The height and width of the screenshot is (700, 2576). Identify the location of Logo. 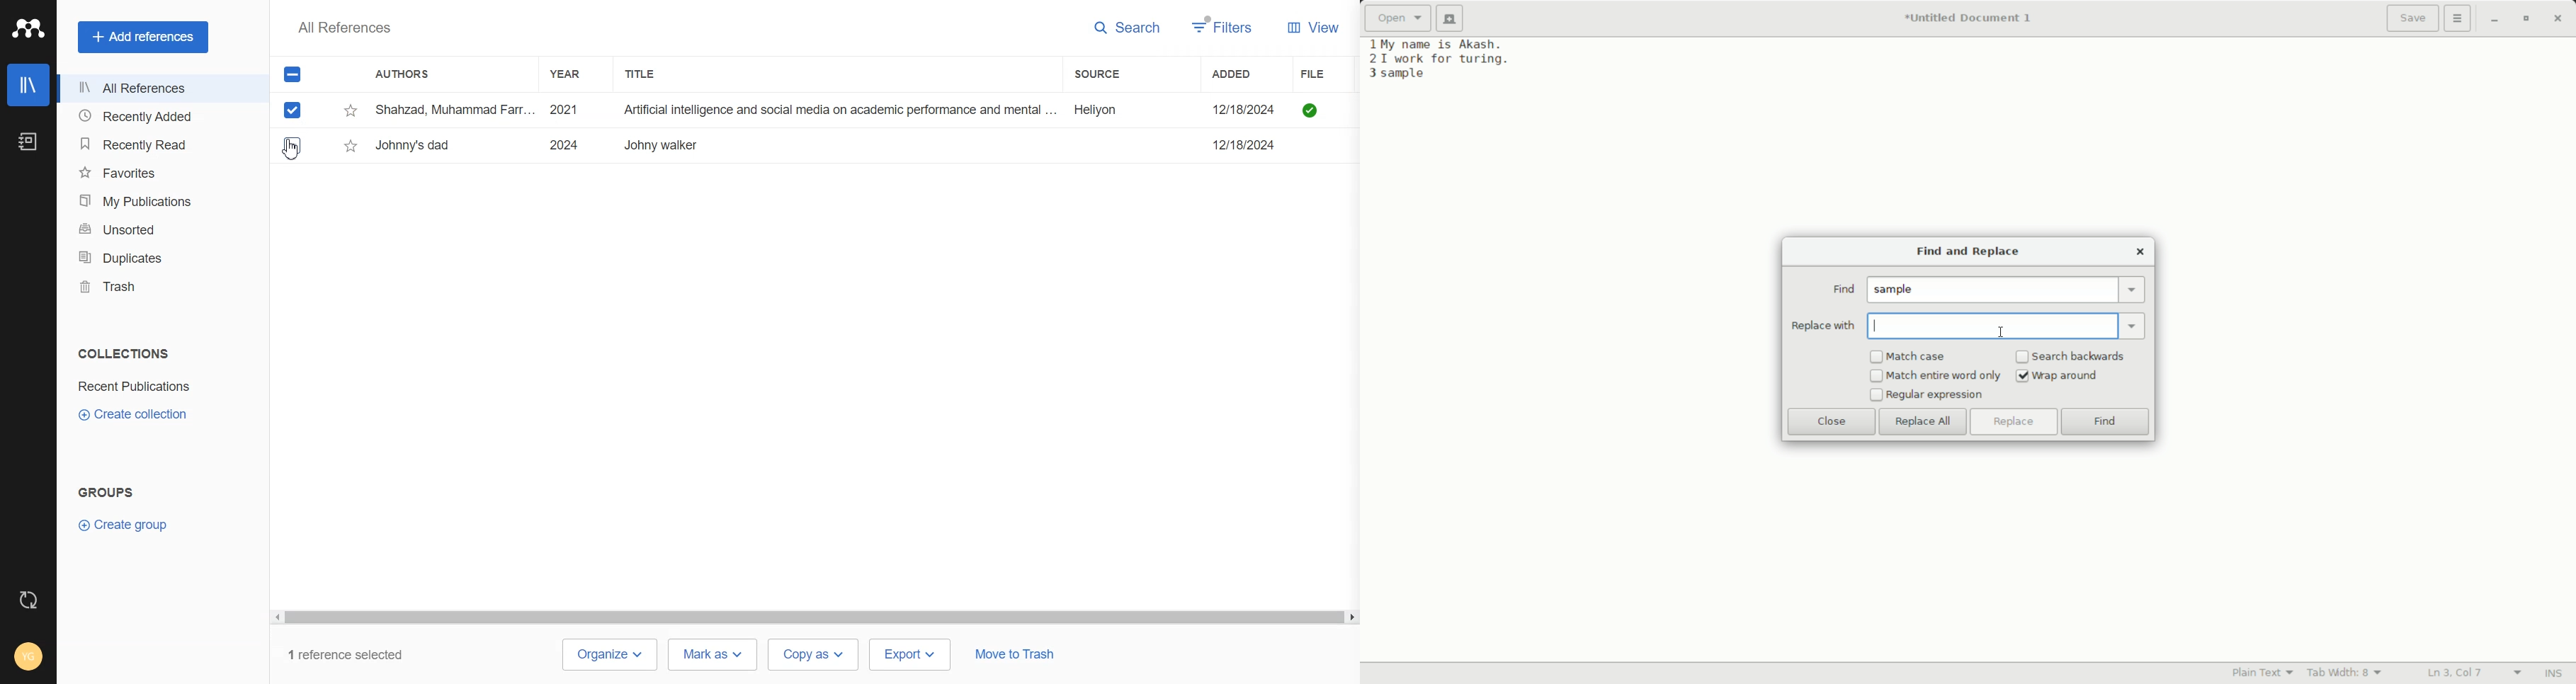
(28, 28).